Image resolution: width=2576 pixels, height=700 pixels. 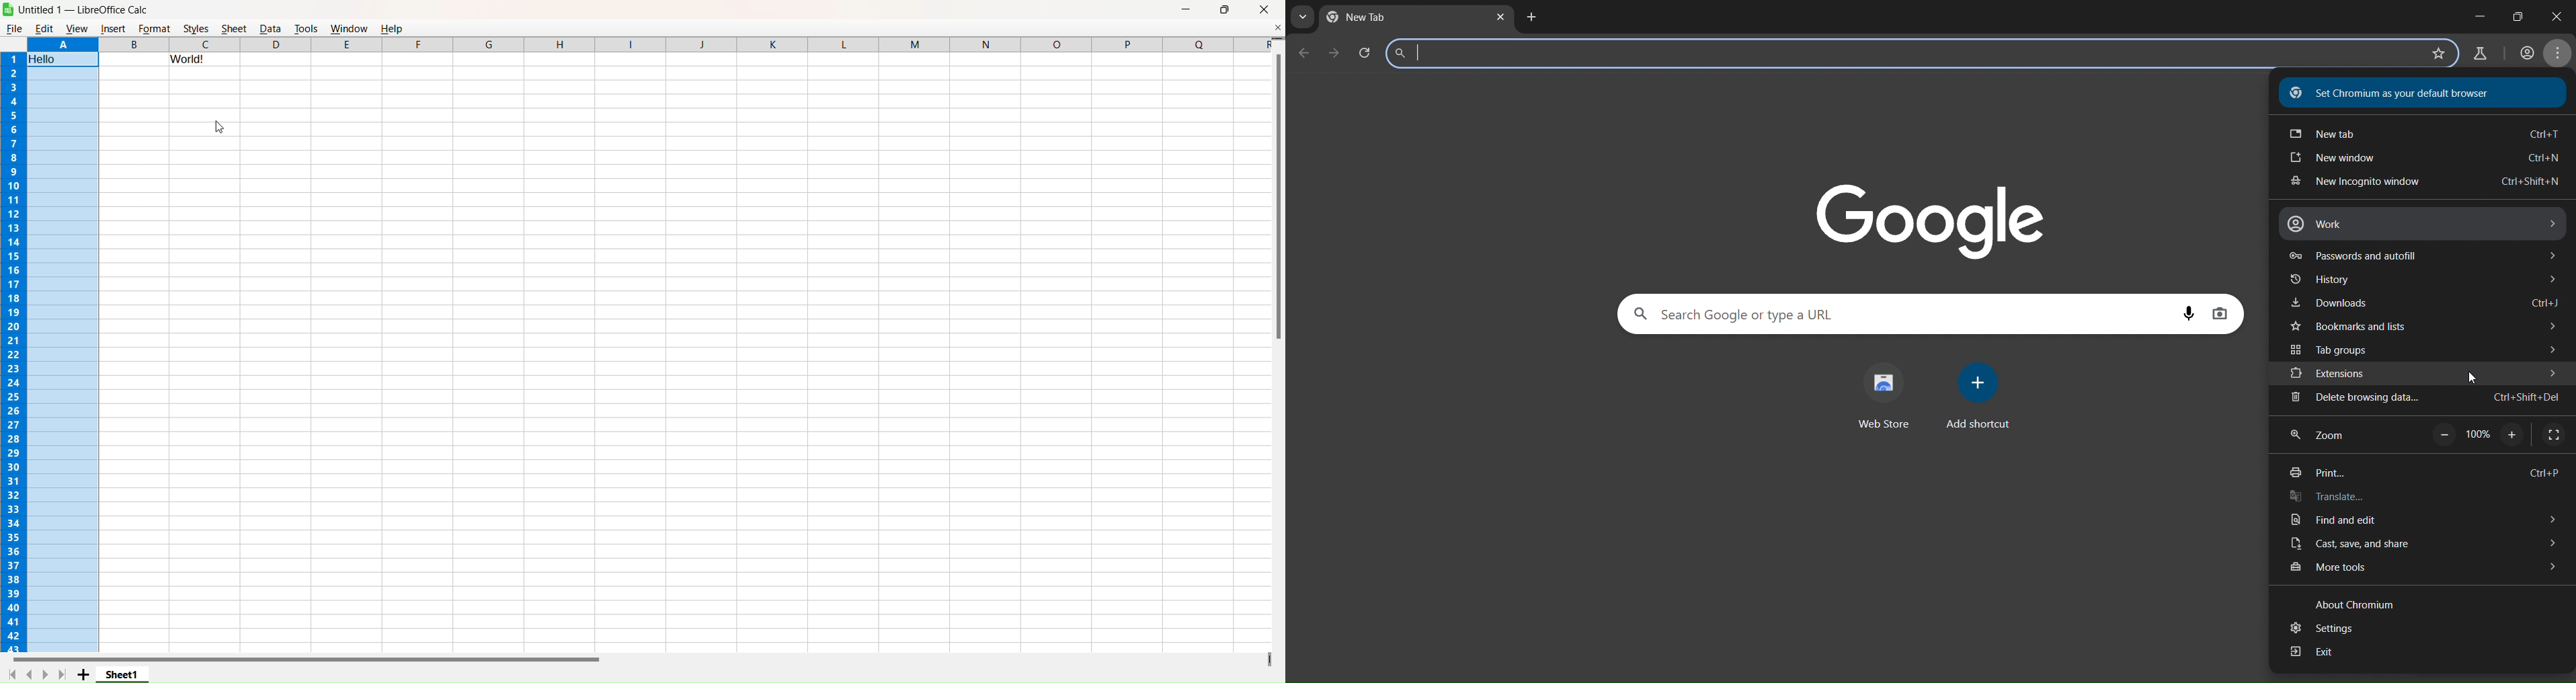 What do you see at coordinates (196, 28) in the screenshot?
I see `Styles` at bounding box center [196, 28].